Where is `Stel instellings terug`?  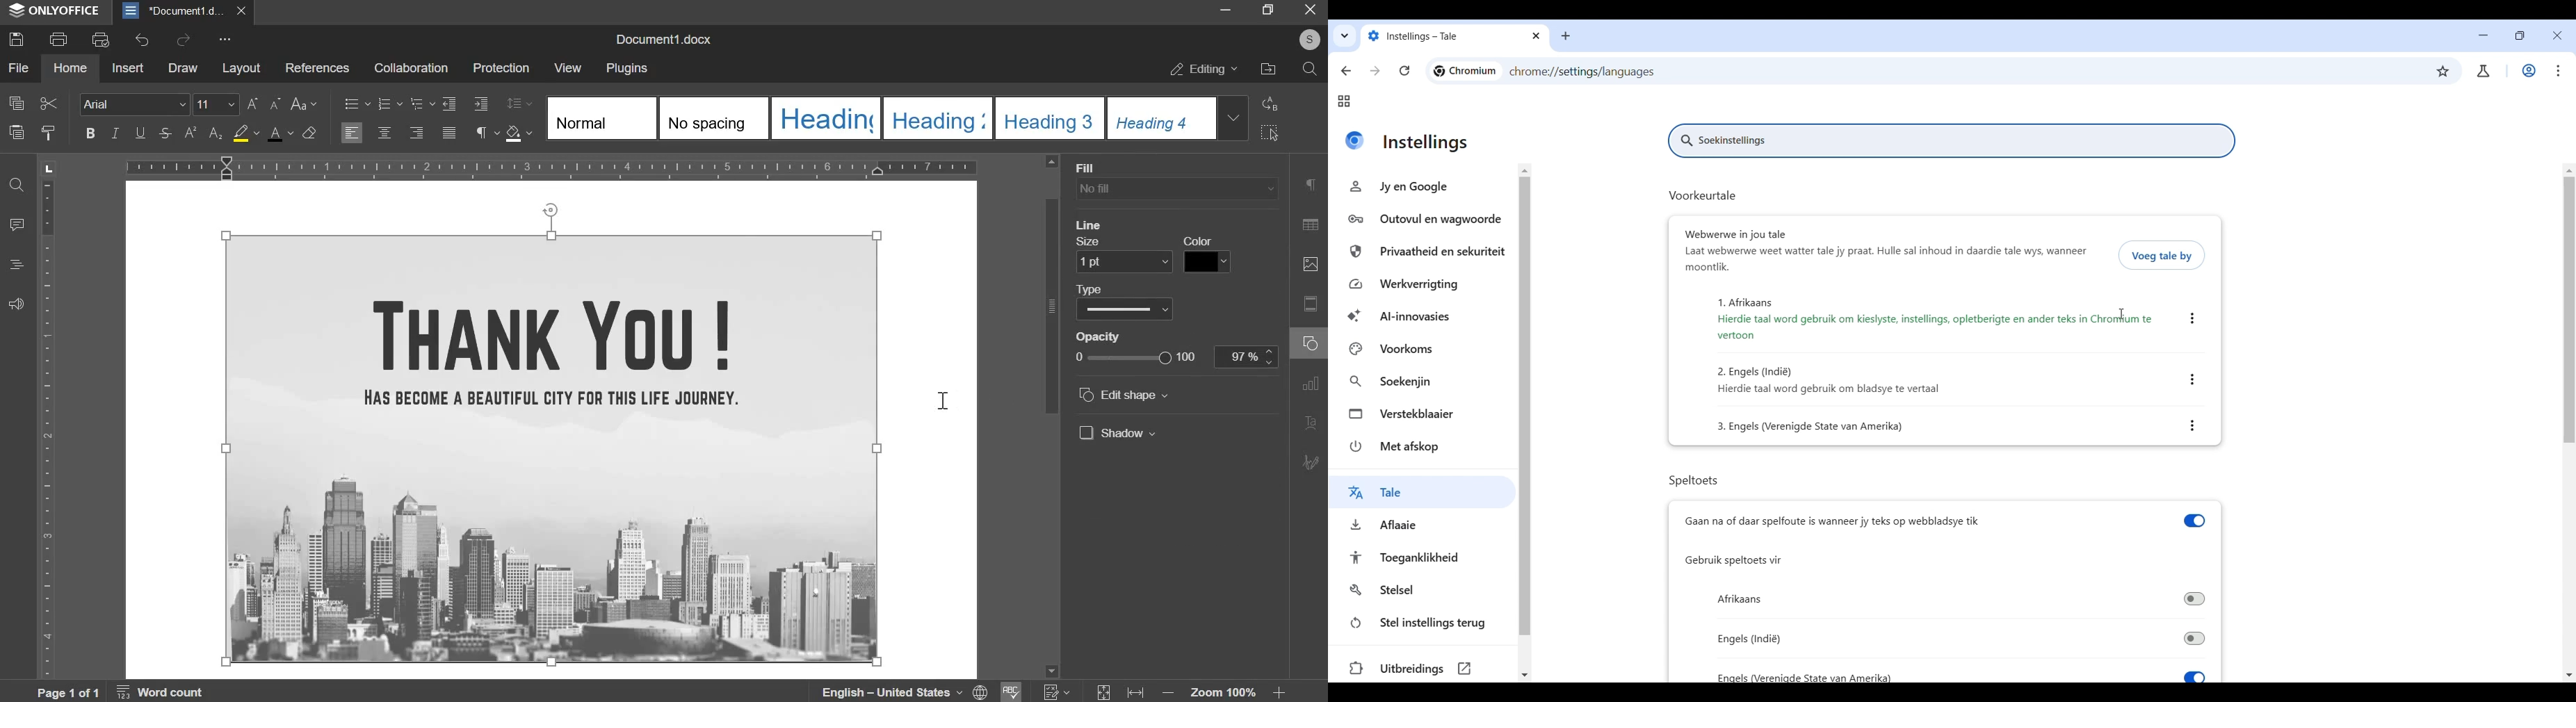
Stel instellings terug is located at coordinates (1422, 624).